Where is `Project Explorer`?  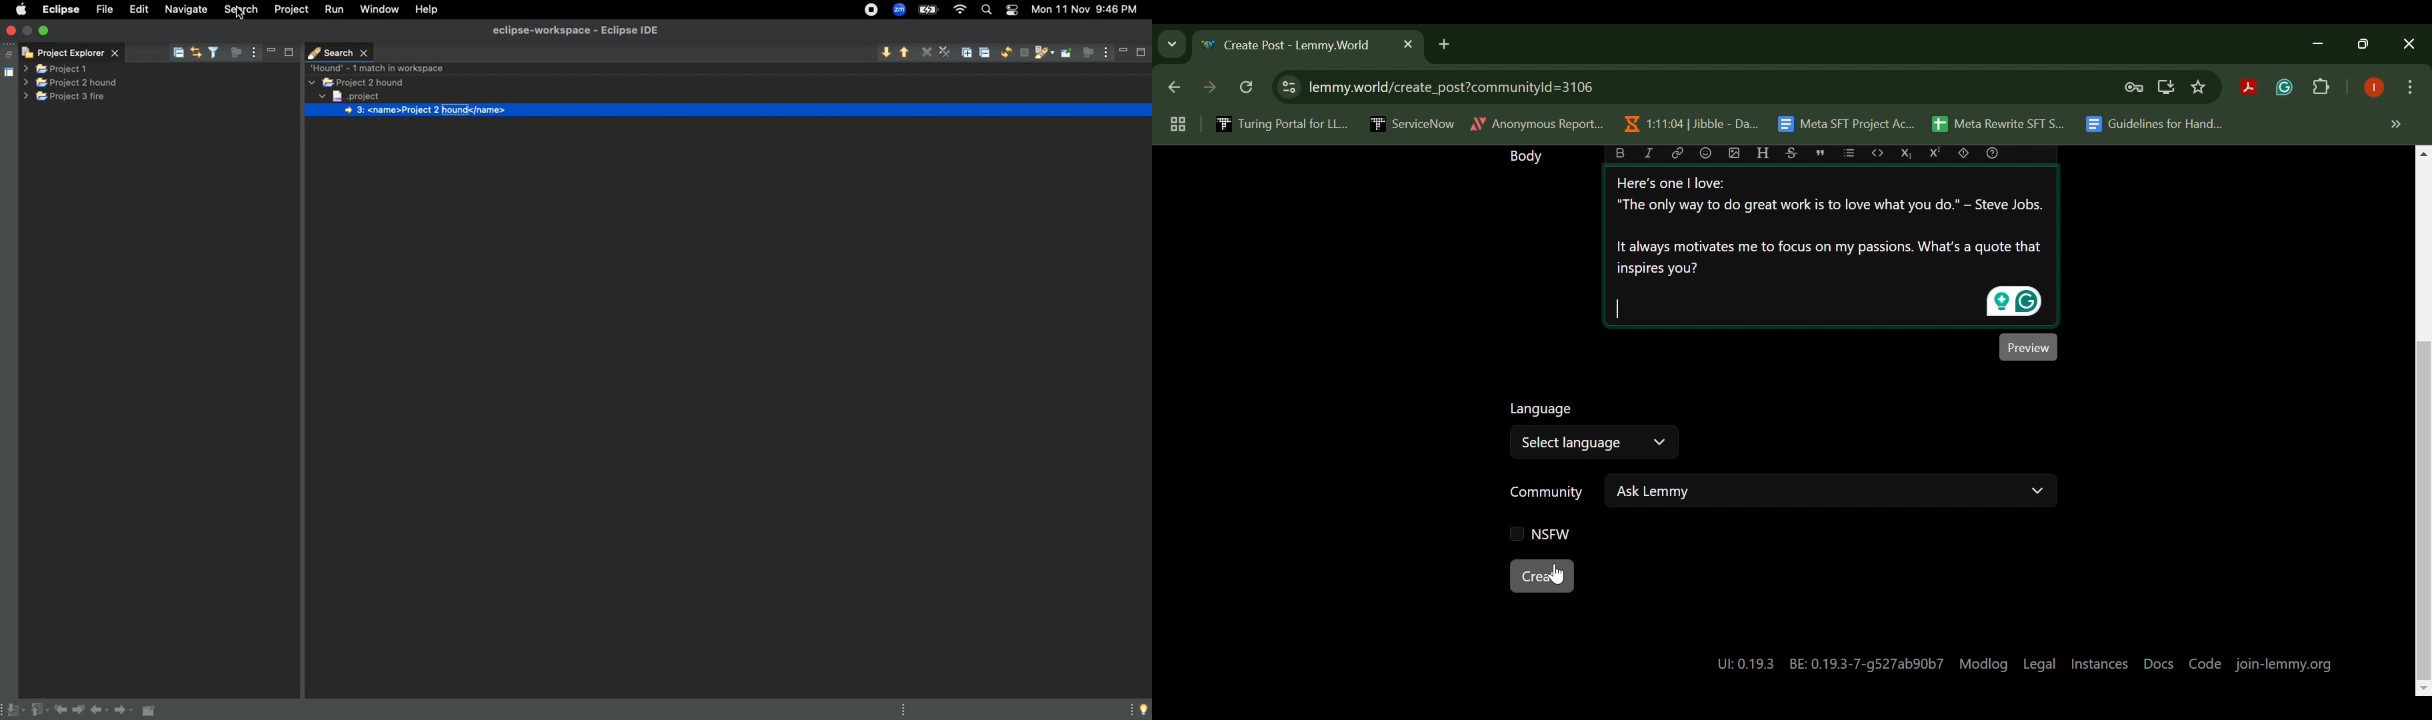
Project Explorer is located at coordinates (73, 51).